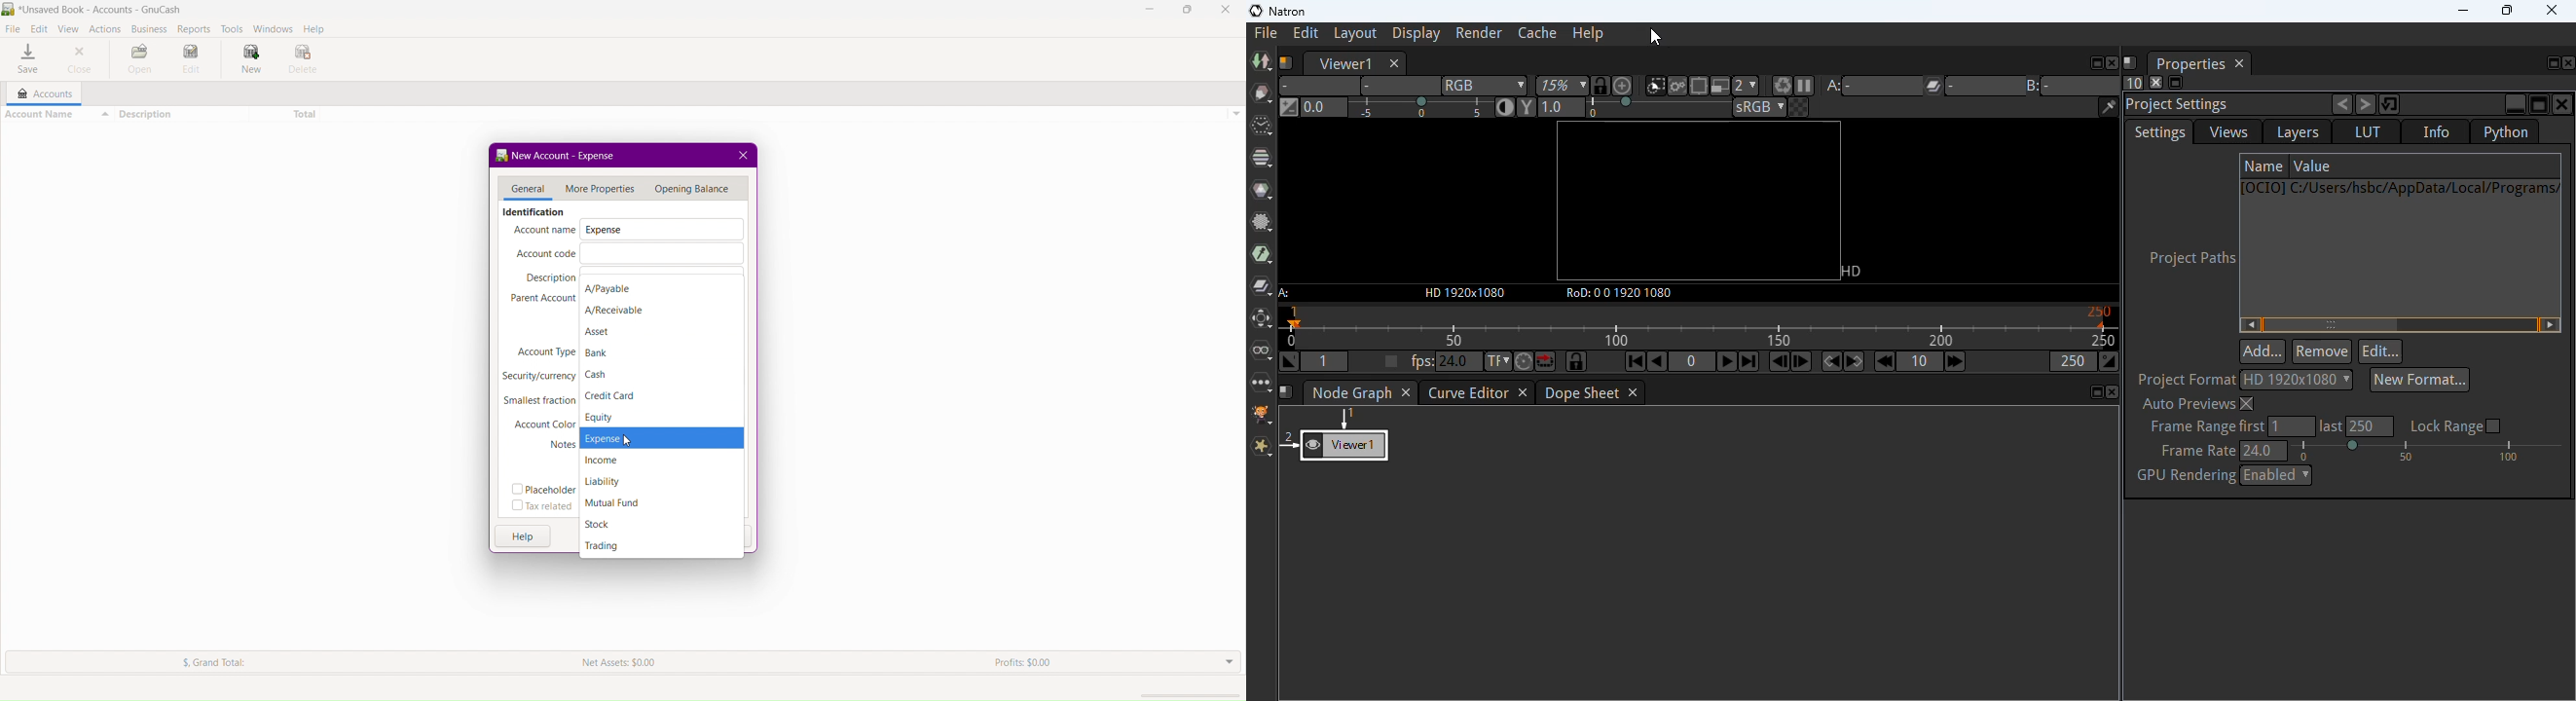 The height and width of the screenshot is (728, 2576). Describe the element at coordinates (543, 508) in the screenshot. I see `Tax related` at that location.